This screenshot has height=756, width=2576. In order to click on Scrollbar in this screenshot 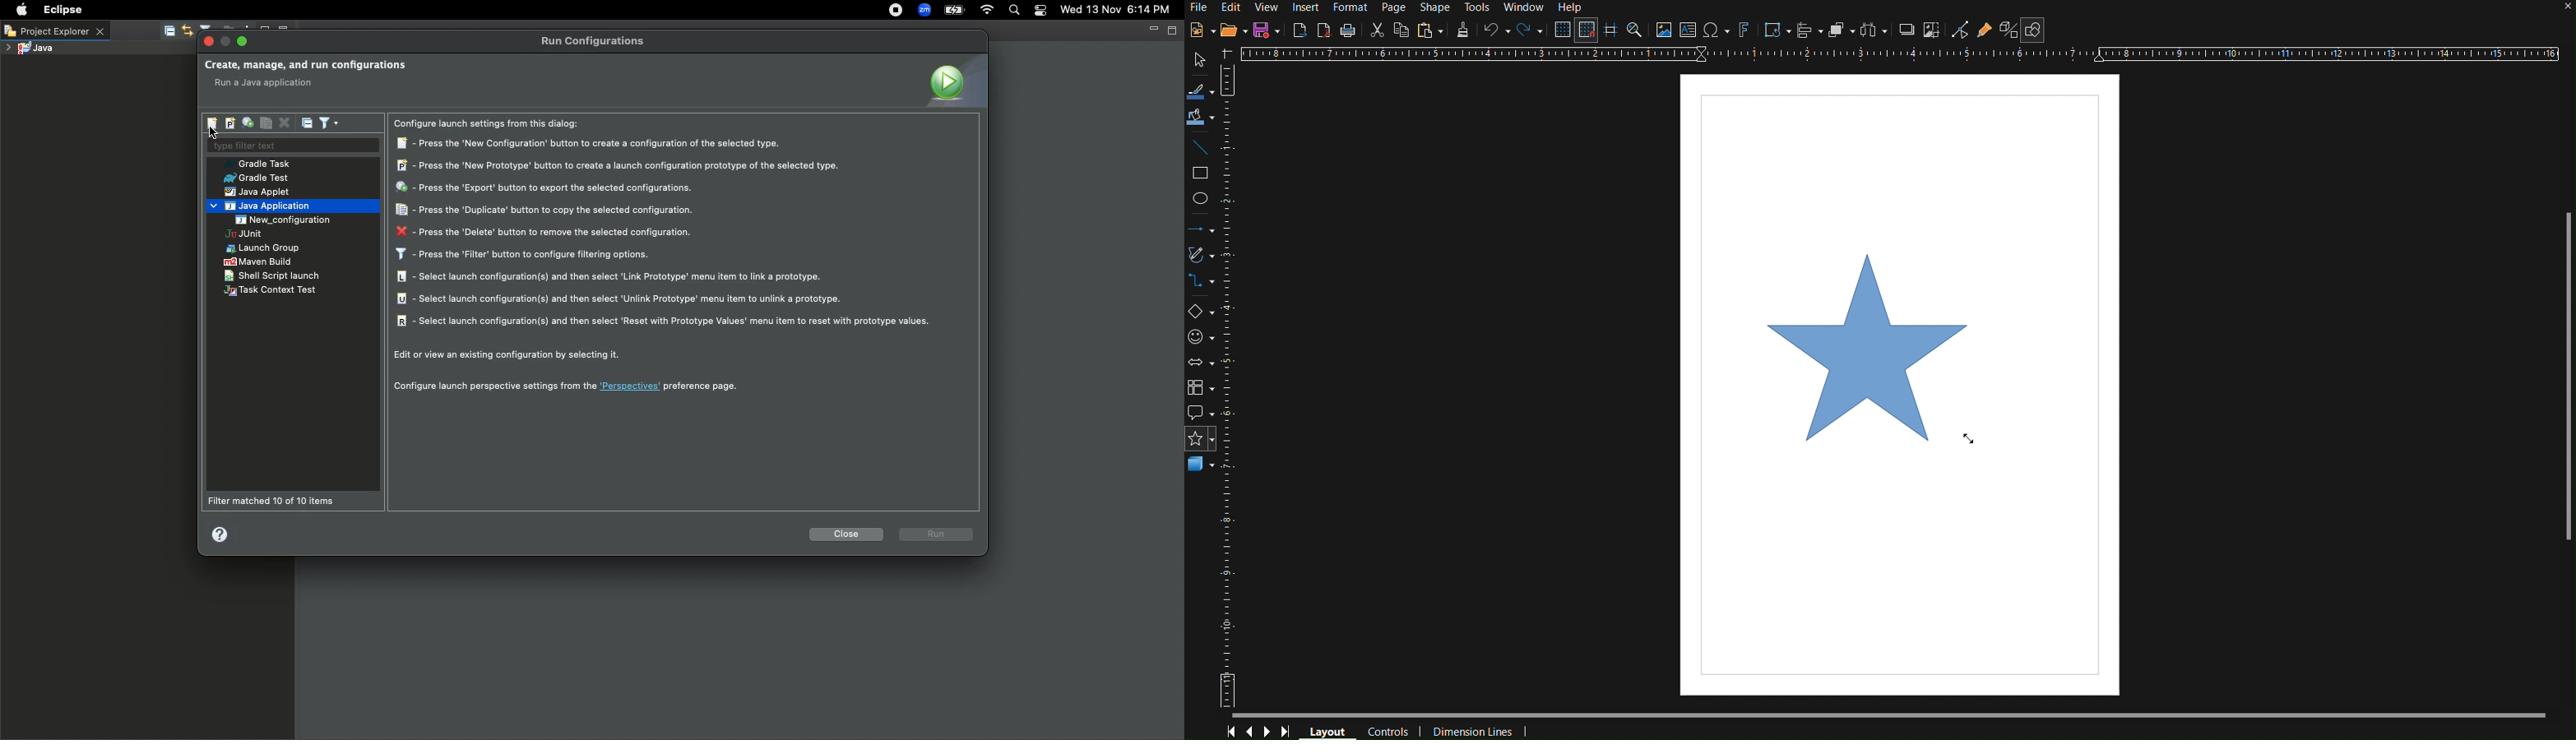, I will do `click(2560, 368)`.